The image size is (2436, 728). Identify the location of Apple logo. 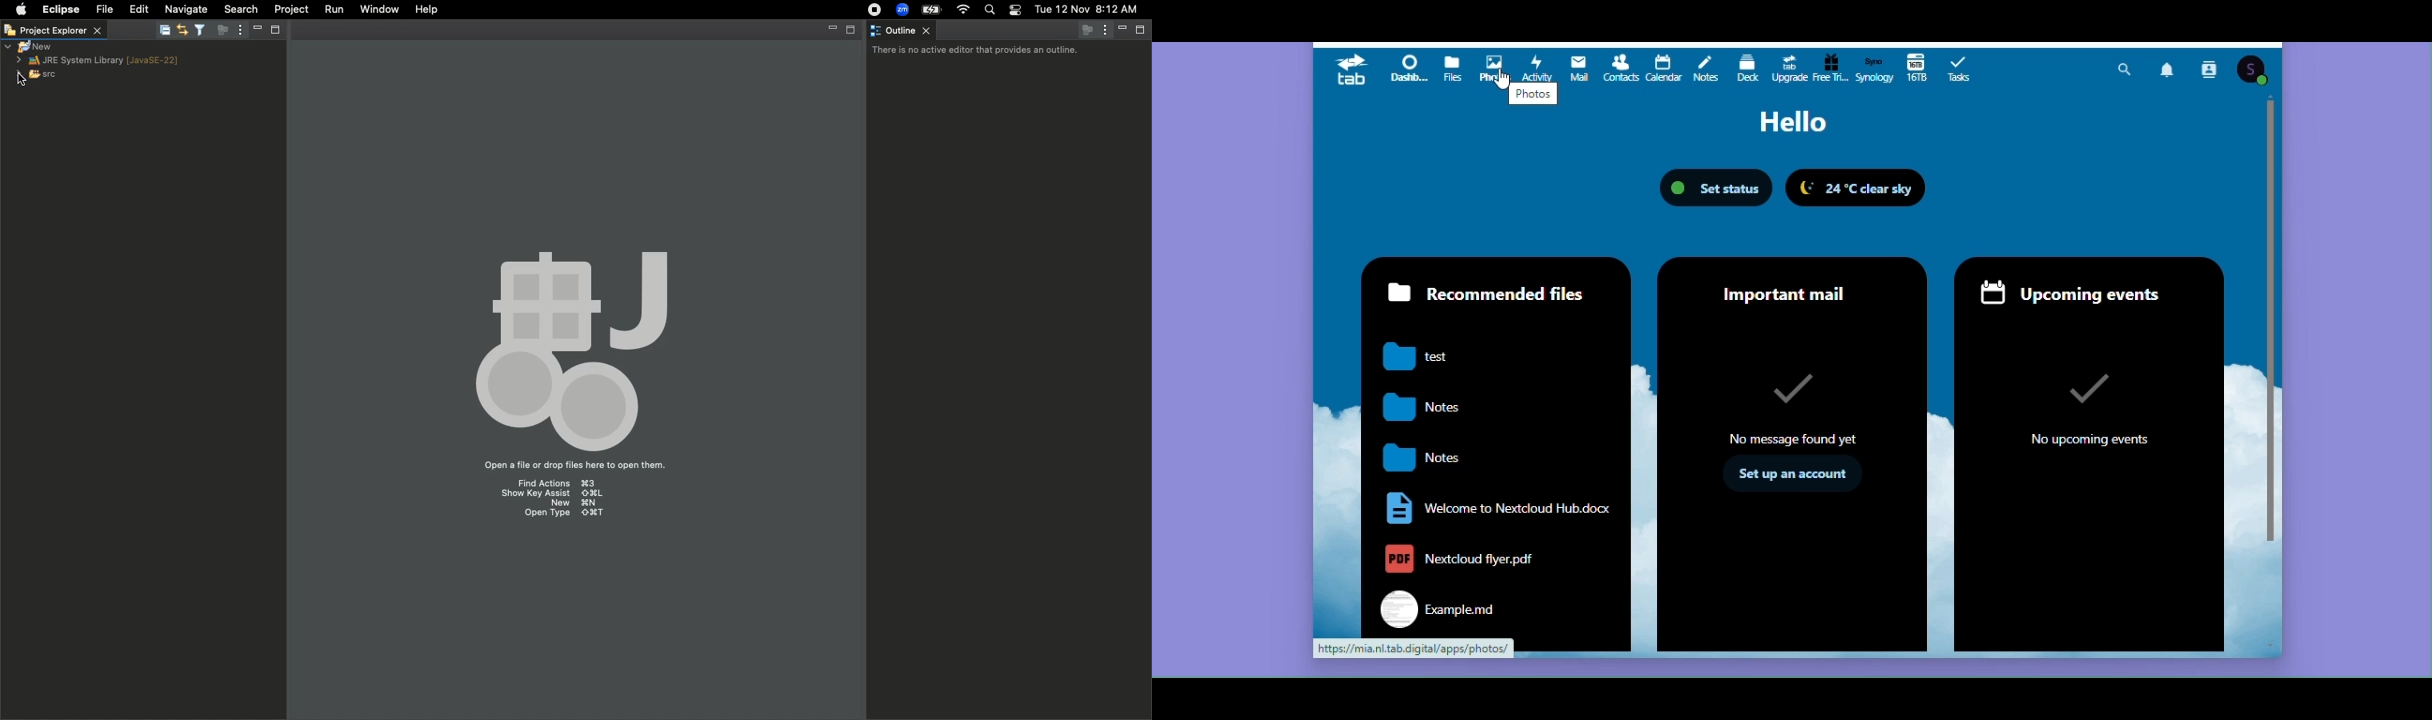
(20, 10).